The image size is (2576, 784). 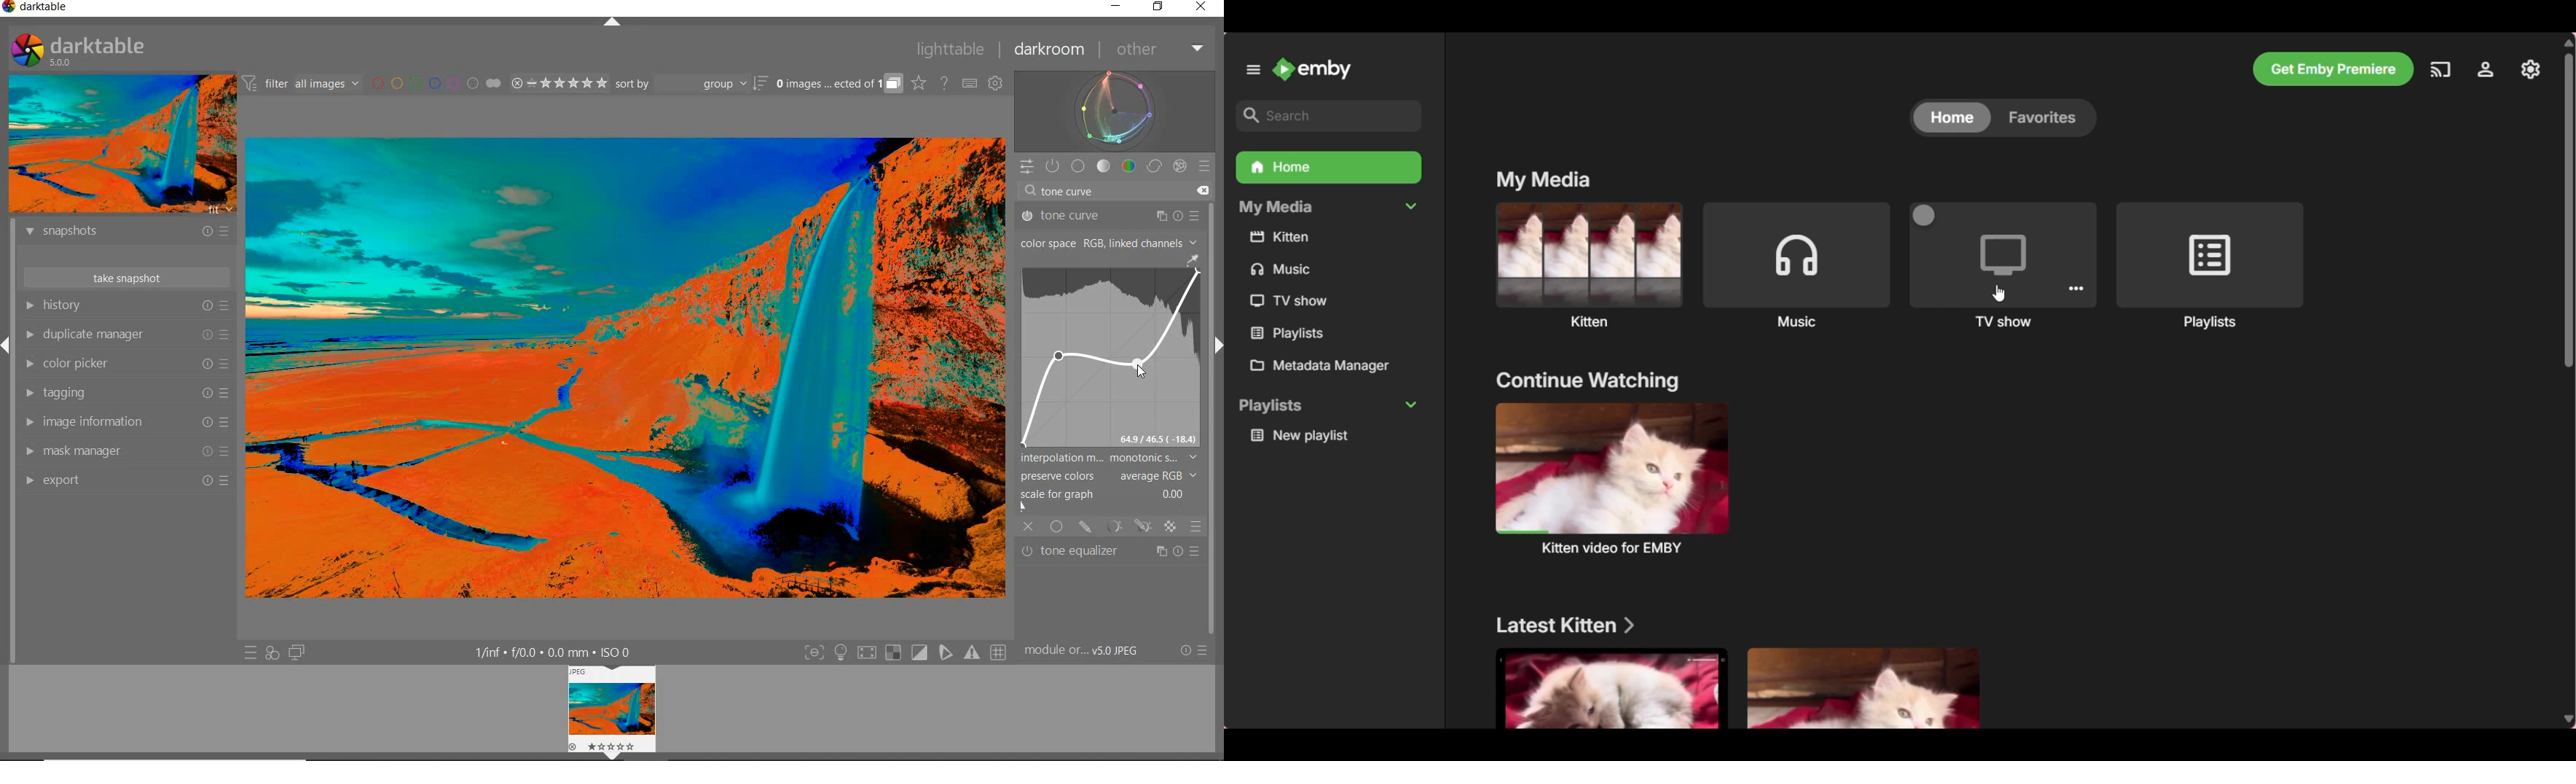 What do you see at coordinates (7, 347) in the screenshot?
I see `Expand/Collapse` at bounding box center [7, 347].